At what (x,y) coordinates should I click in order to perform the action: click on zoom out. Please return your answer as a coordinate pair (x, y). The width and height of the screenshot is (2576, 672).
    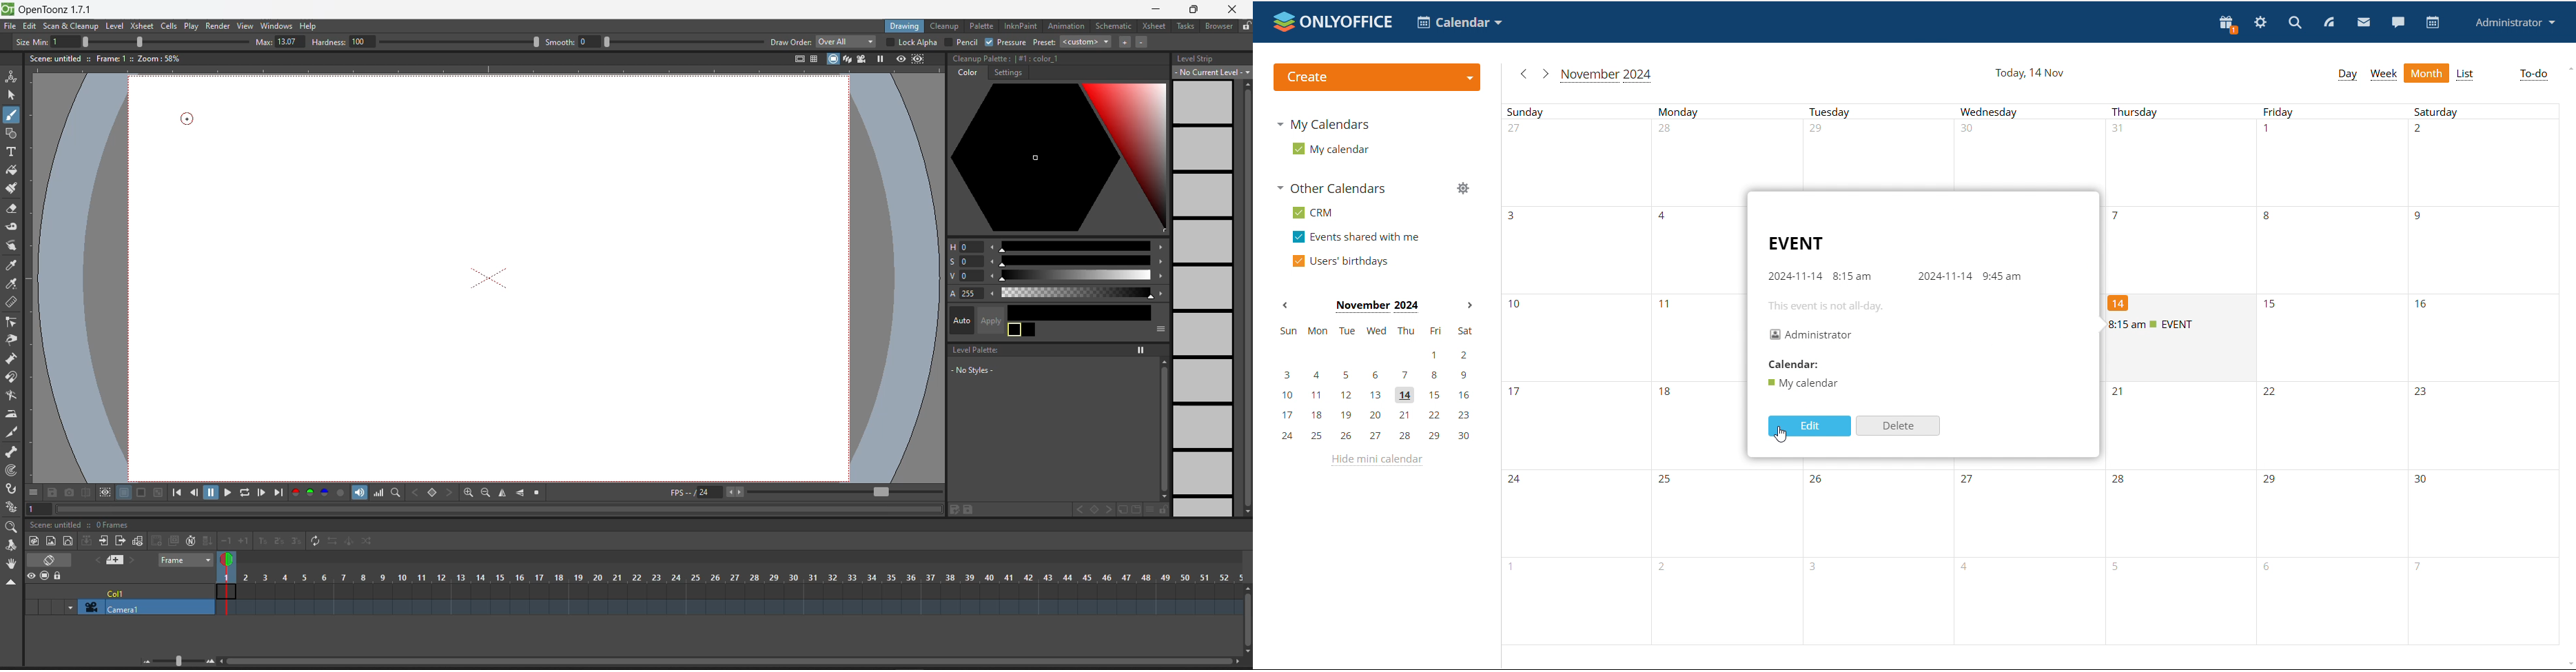
    Looking at the image, I should click on (485, 493).